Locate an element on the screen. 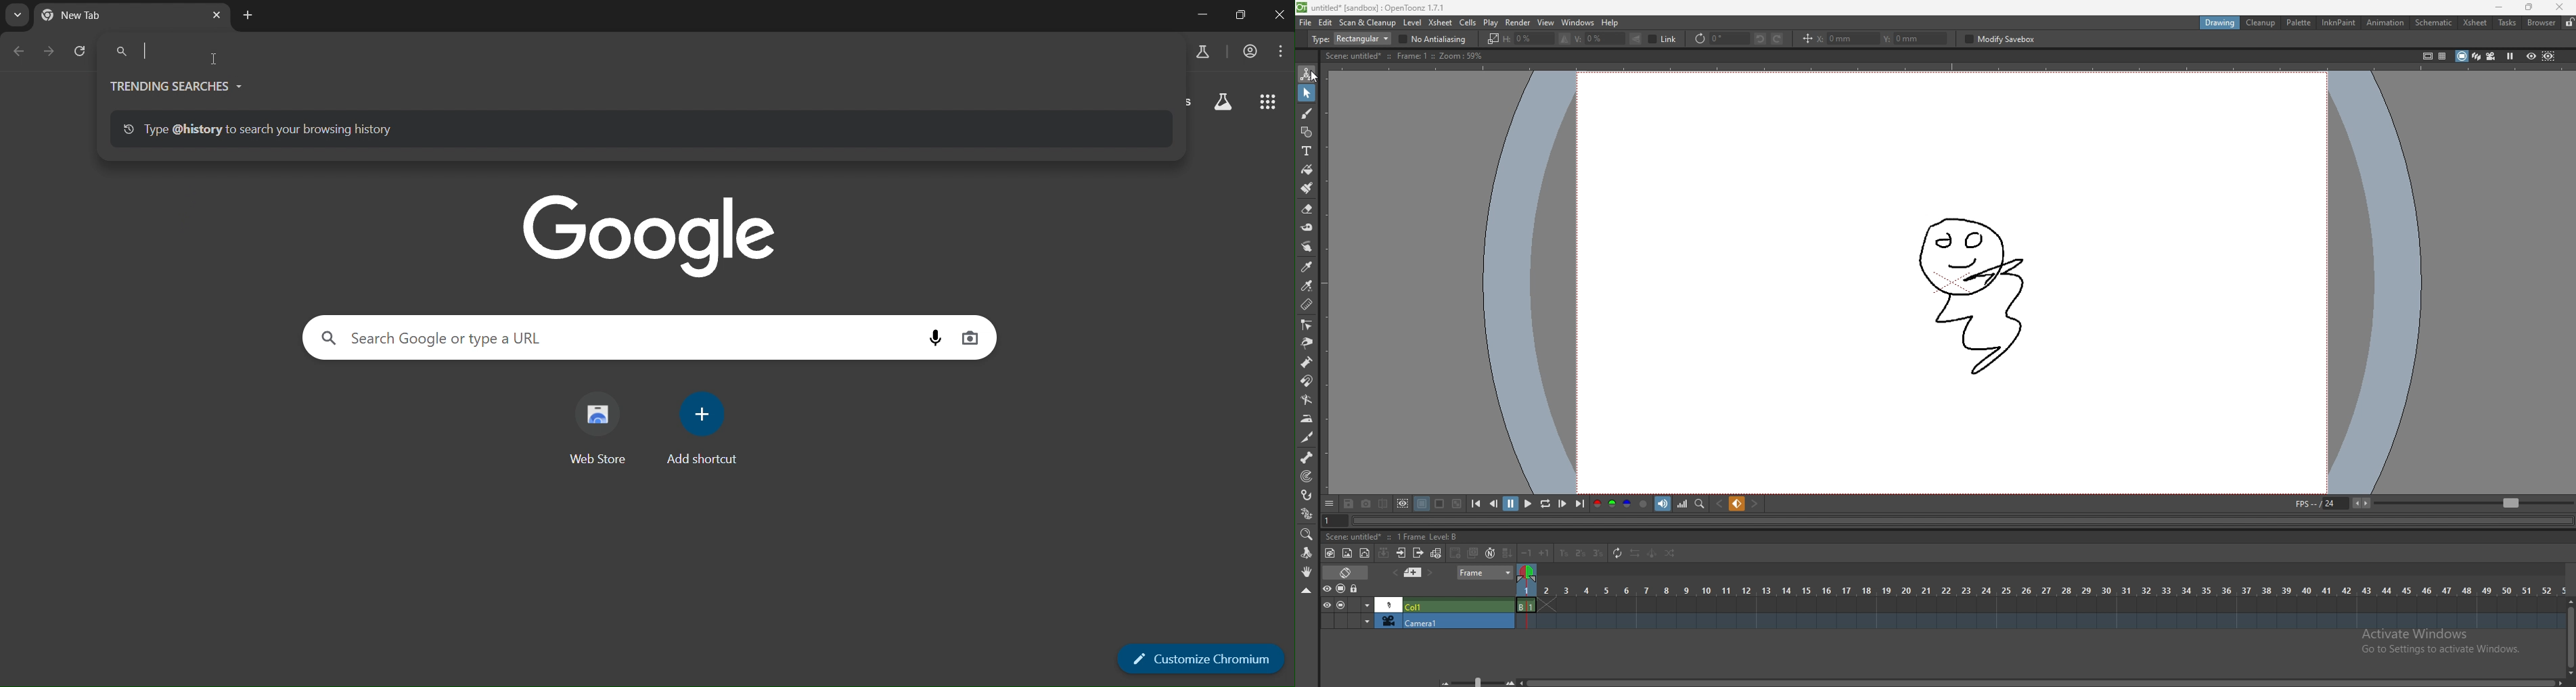 The width and height of the screenshot is (2576, 700). red channel is located at coordinates (1597, 504).